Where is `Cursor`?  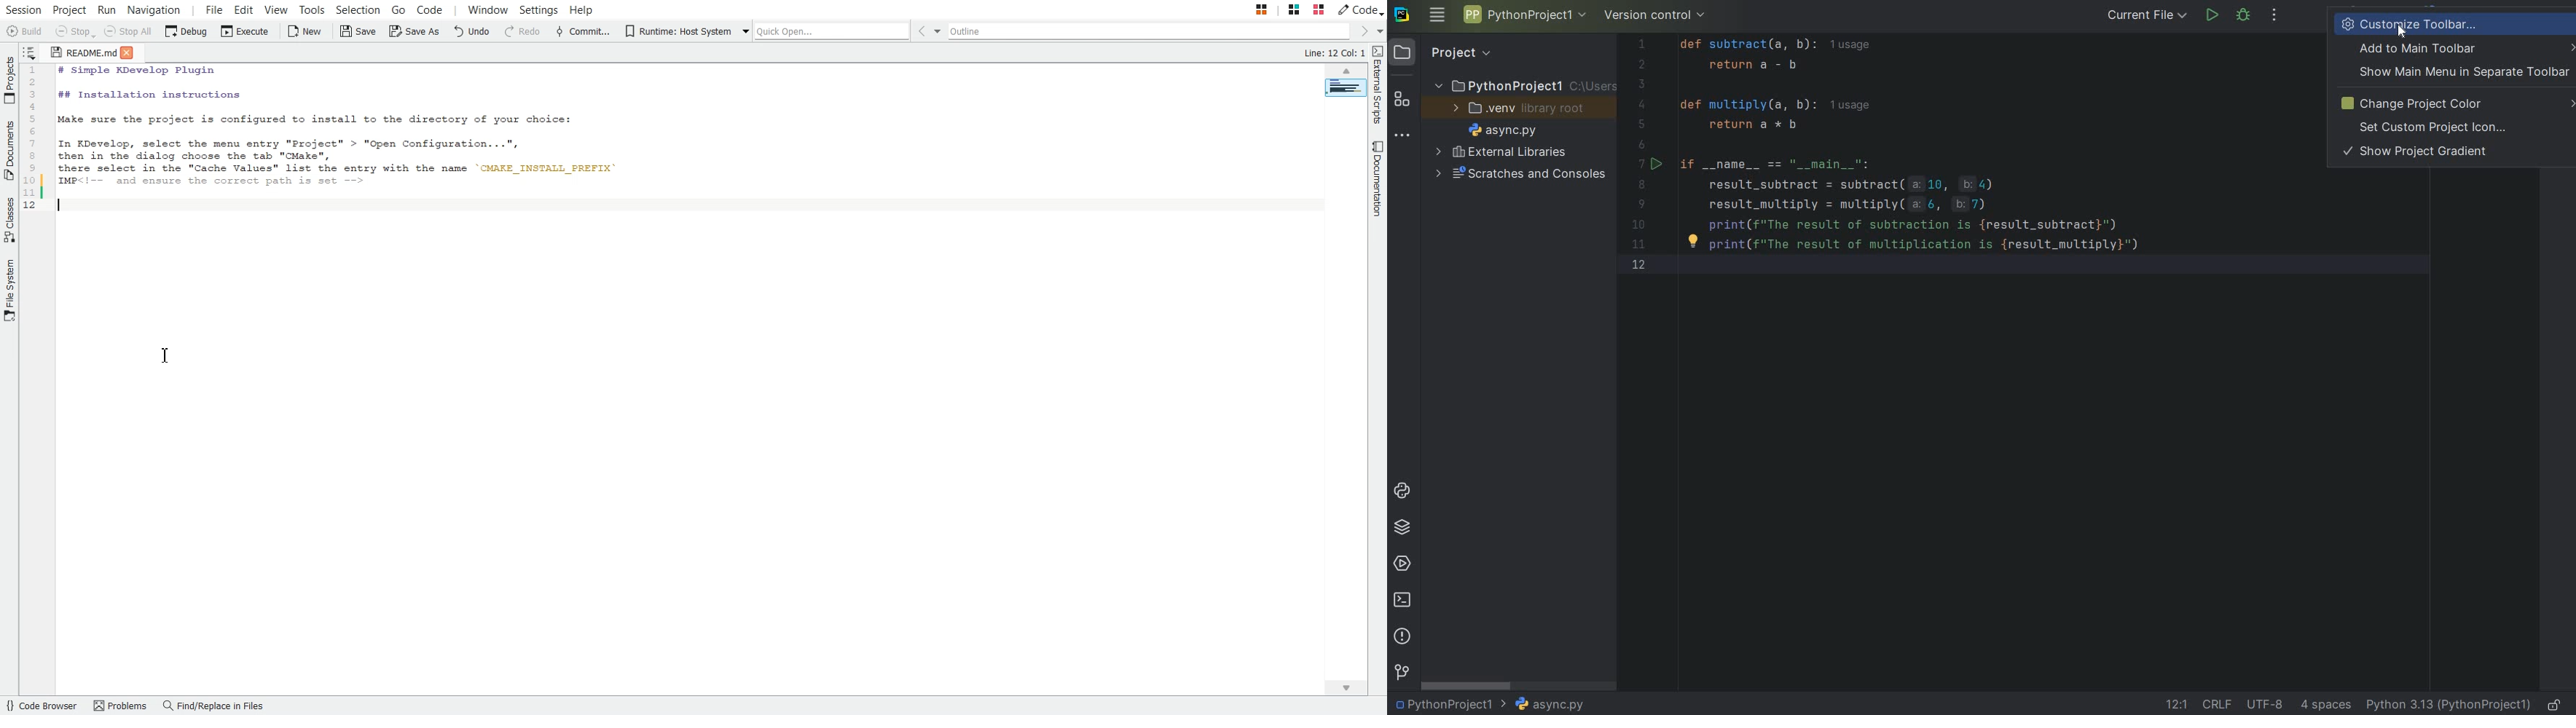
Cursor is located at coordinates (2403, 33).